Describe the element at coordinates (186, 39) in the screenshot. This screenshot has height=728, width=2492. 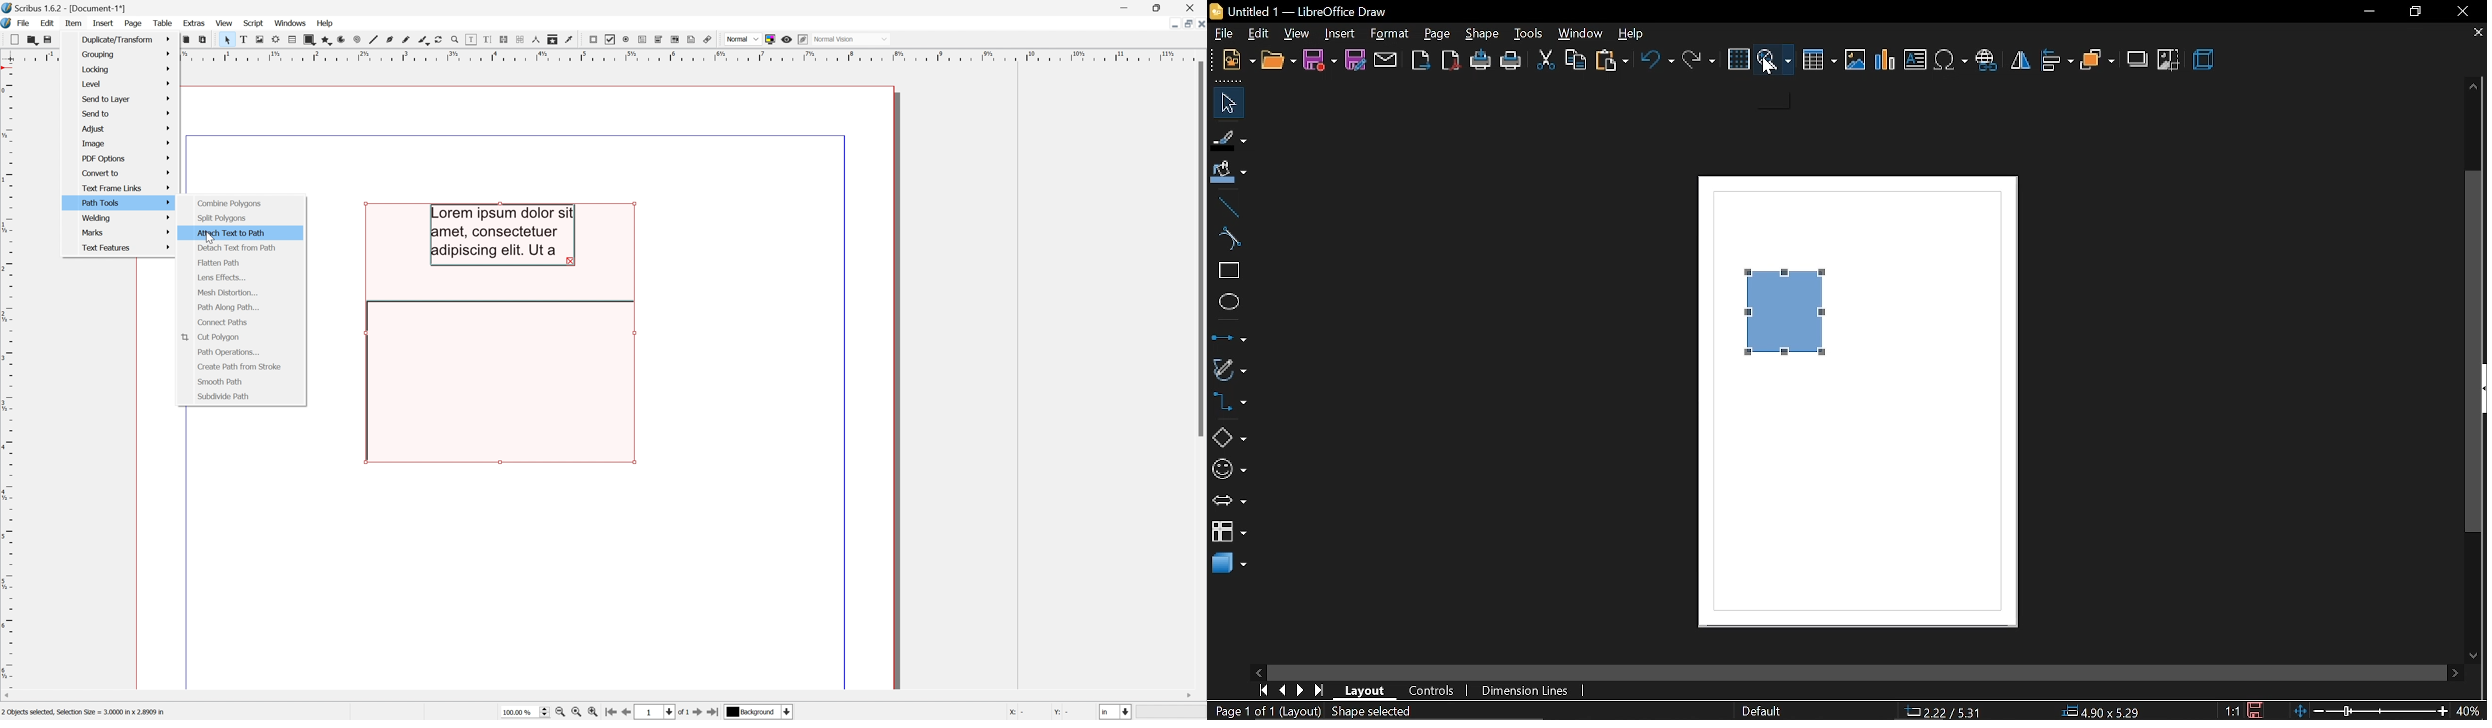
I see `Copy` at that location.